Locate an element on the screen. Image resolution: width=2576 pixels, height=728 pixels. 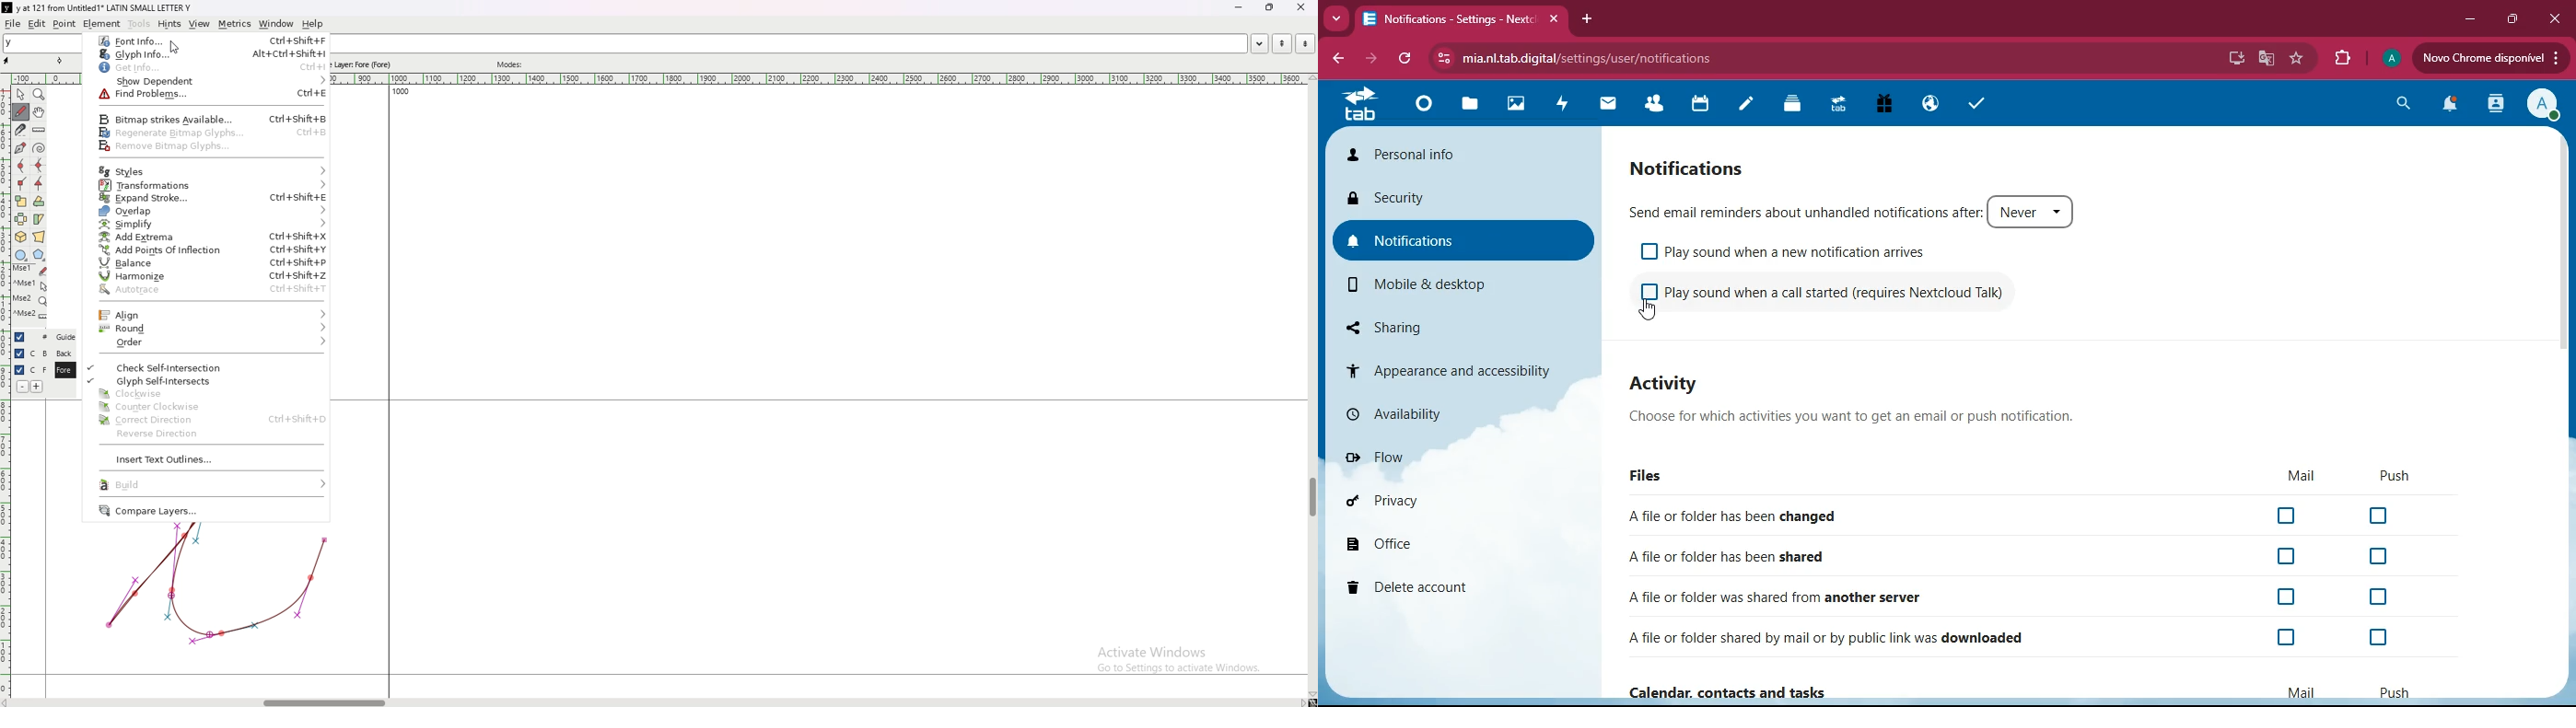
rotate the selection is located at coordinates (39, 202).